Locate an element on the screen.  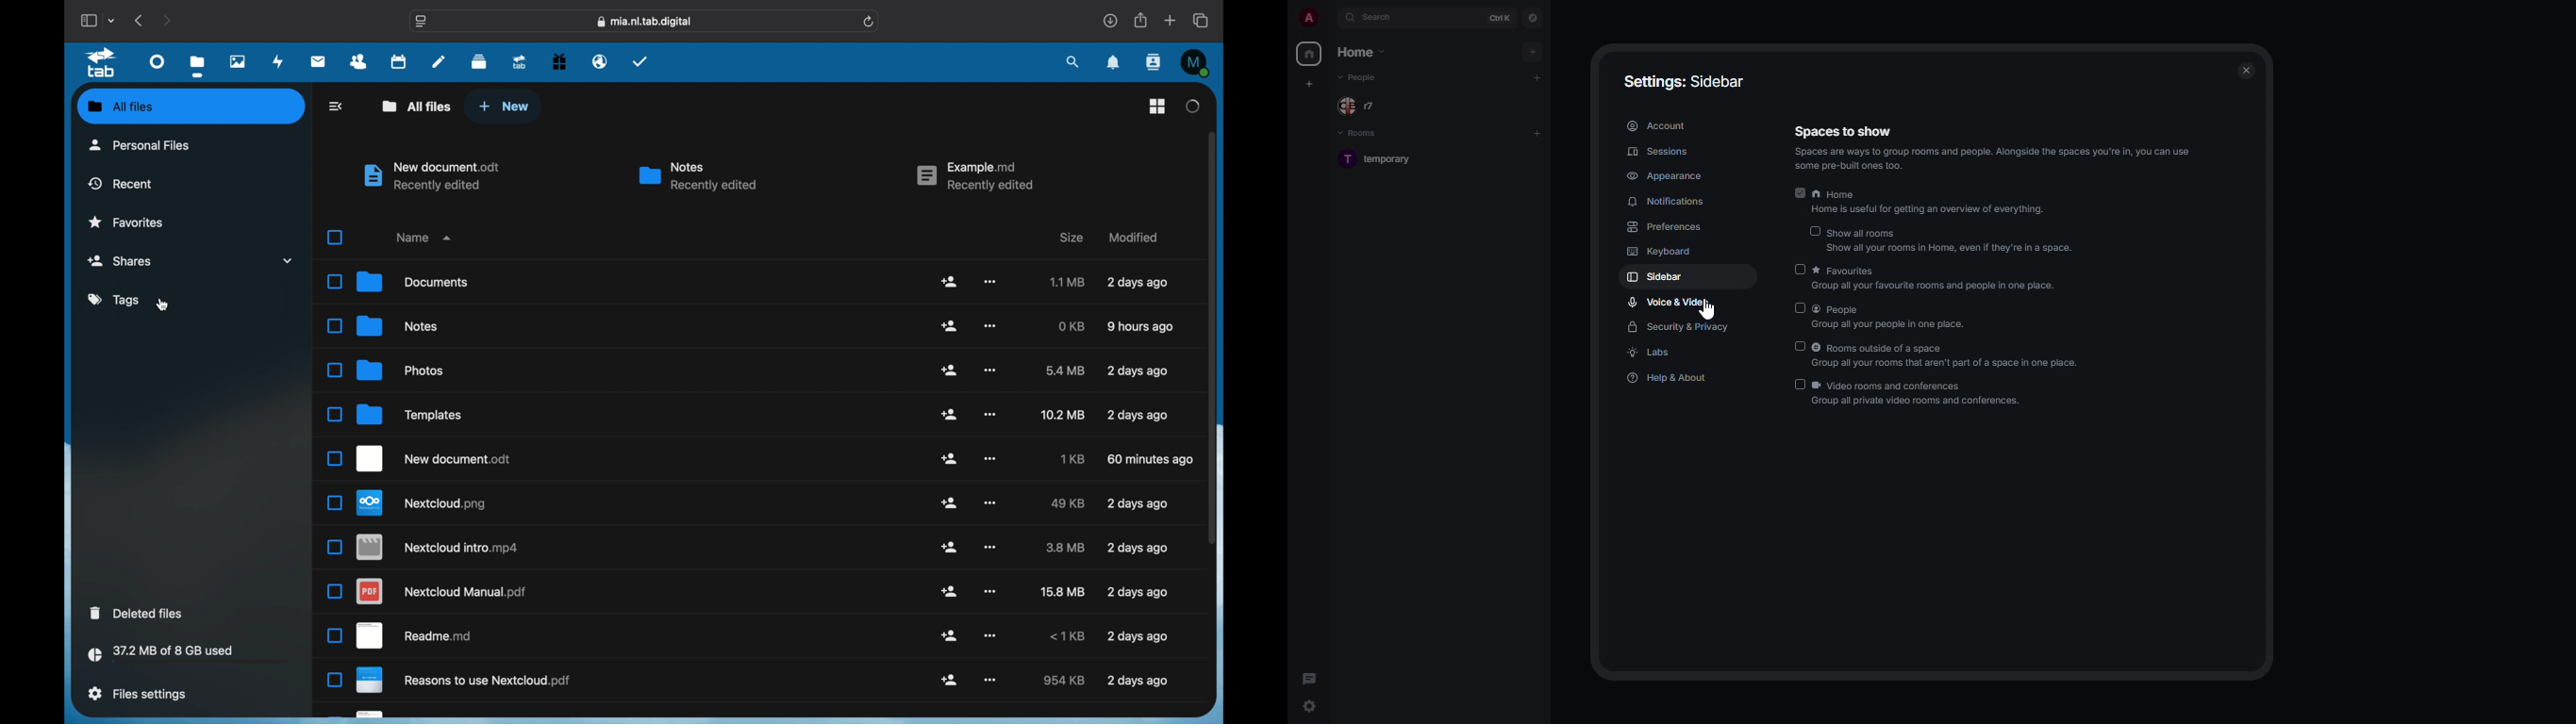
sessions is located at coordinates (1658, 152).